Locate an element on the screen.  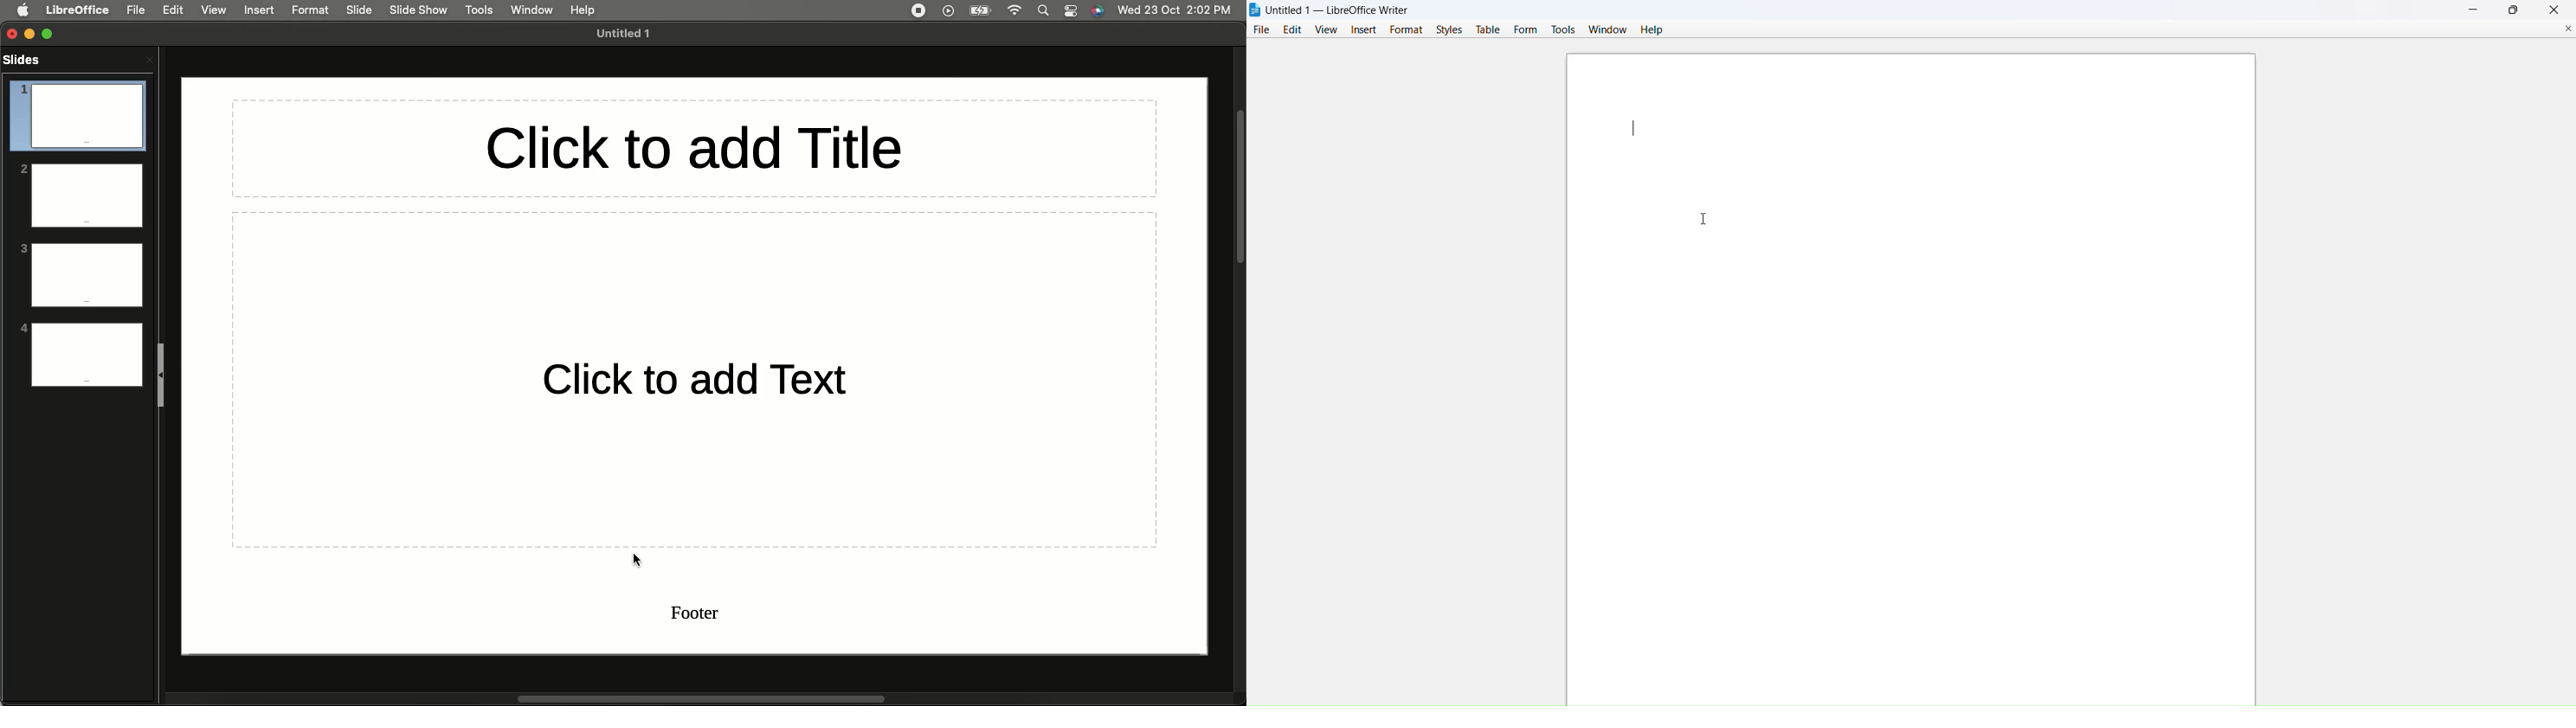
Apple logo is located at coordinates (23, 10).